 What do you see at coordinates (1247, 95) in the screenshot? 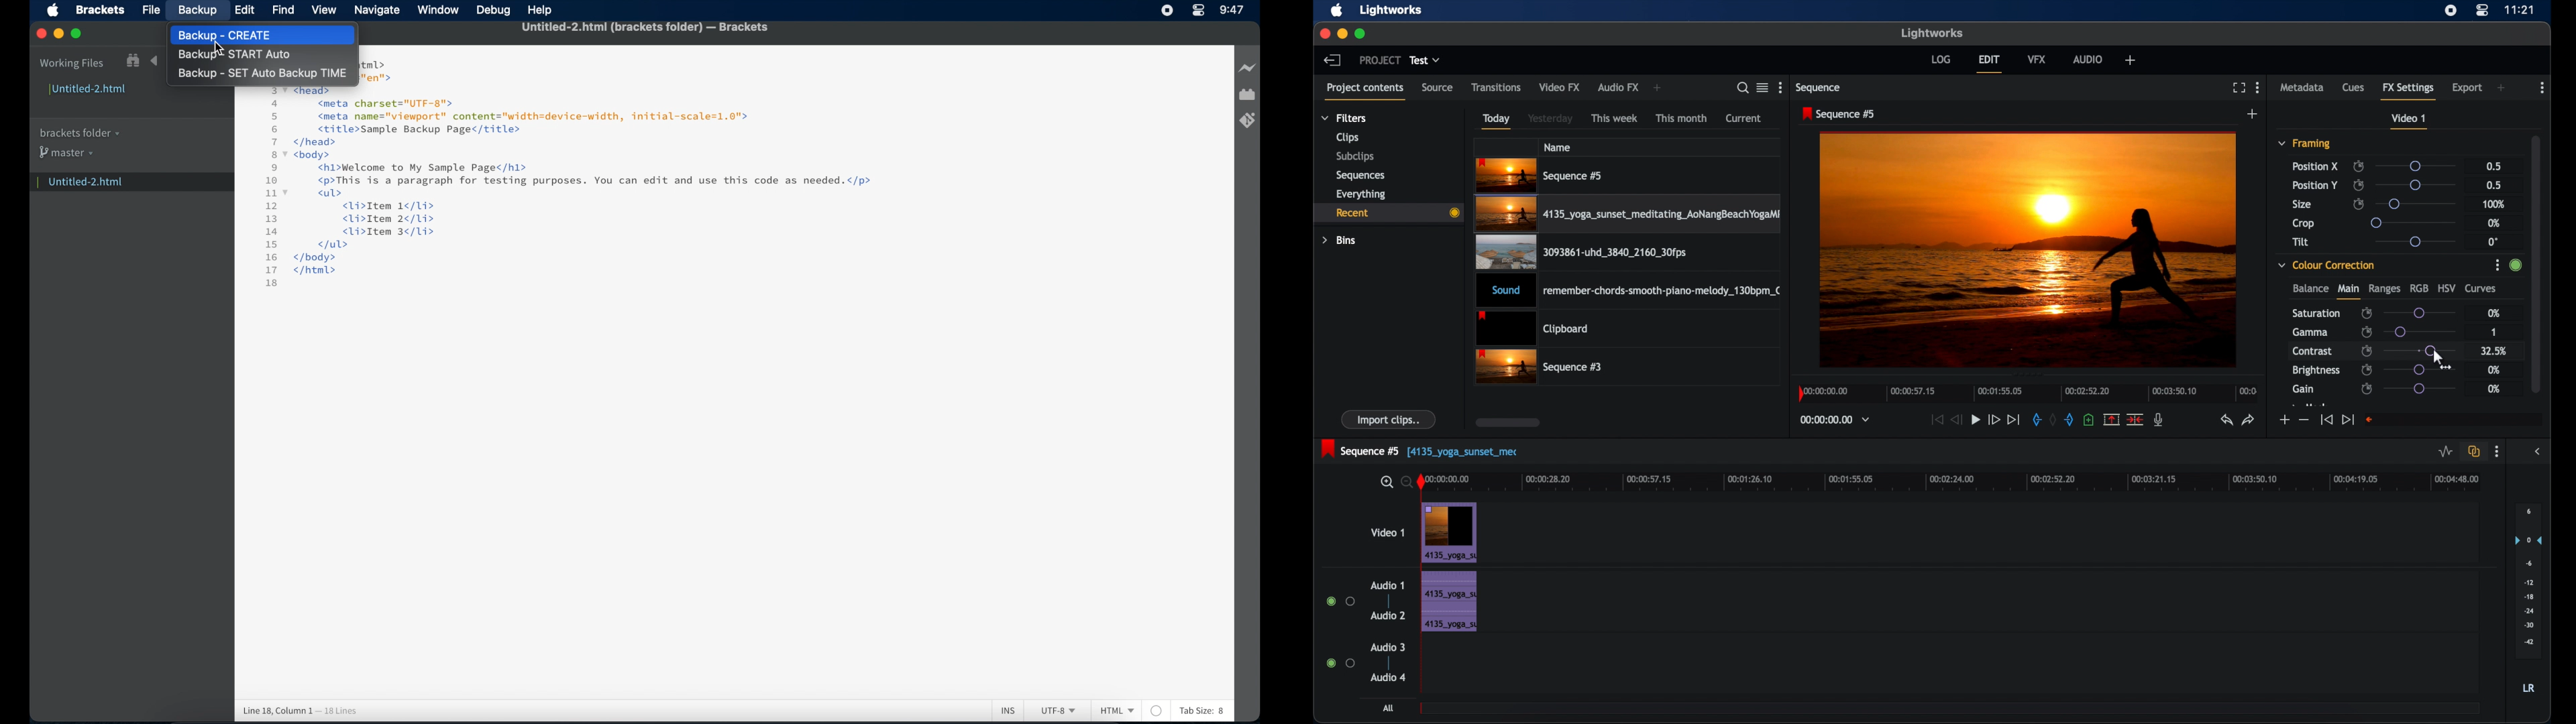
I see `extension manager` at bounding box center [1247, 95].